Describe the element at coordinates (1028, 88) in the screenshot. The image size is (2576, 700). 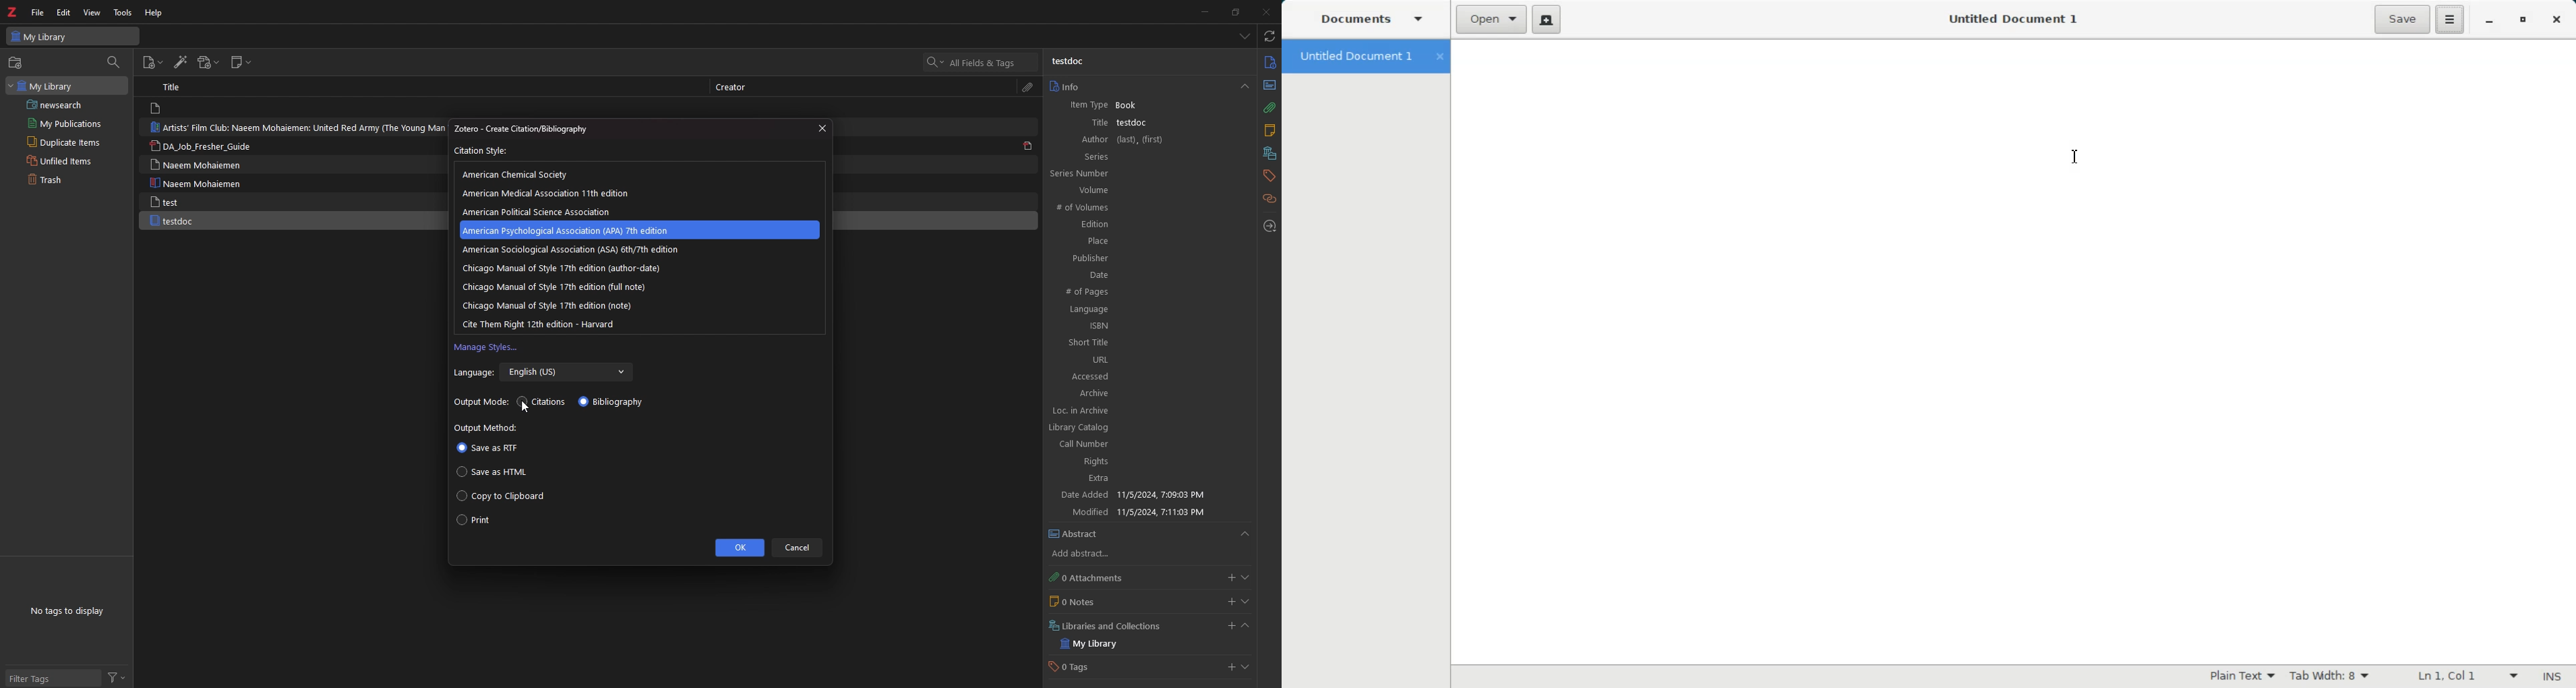
I see `attachment` at that location.